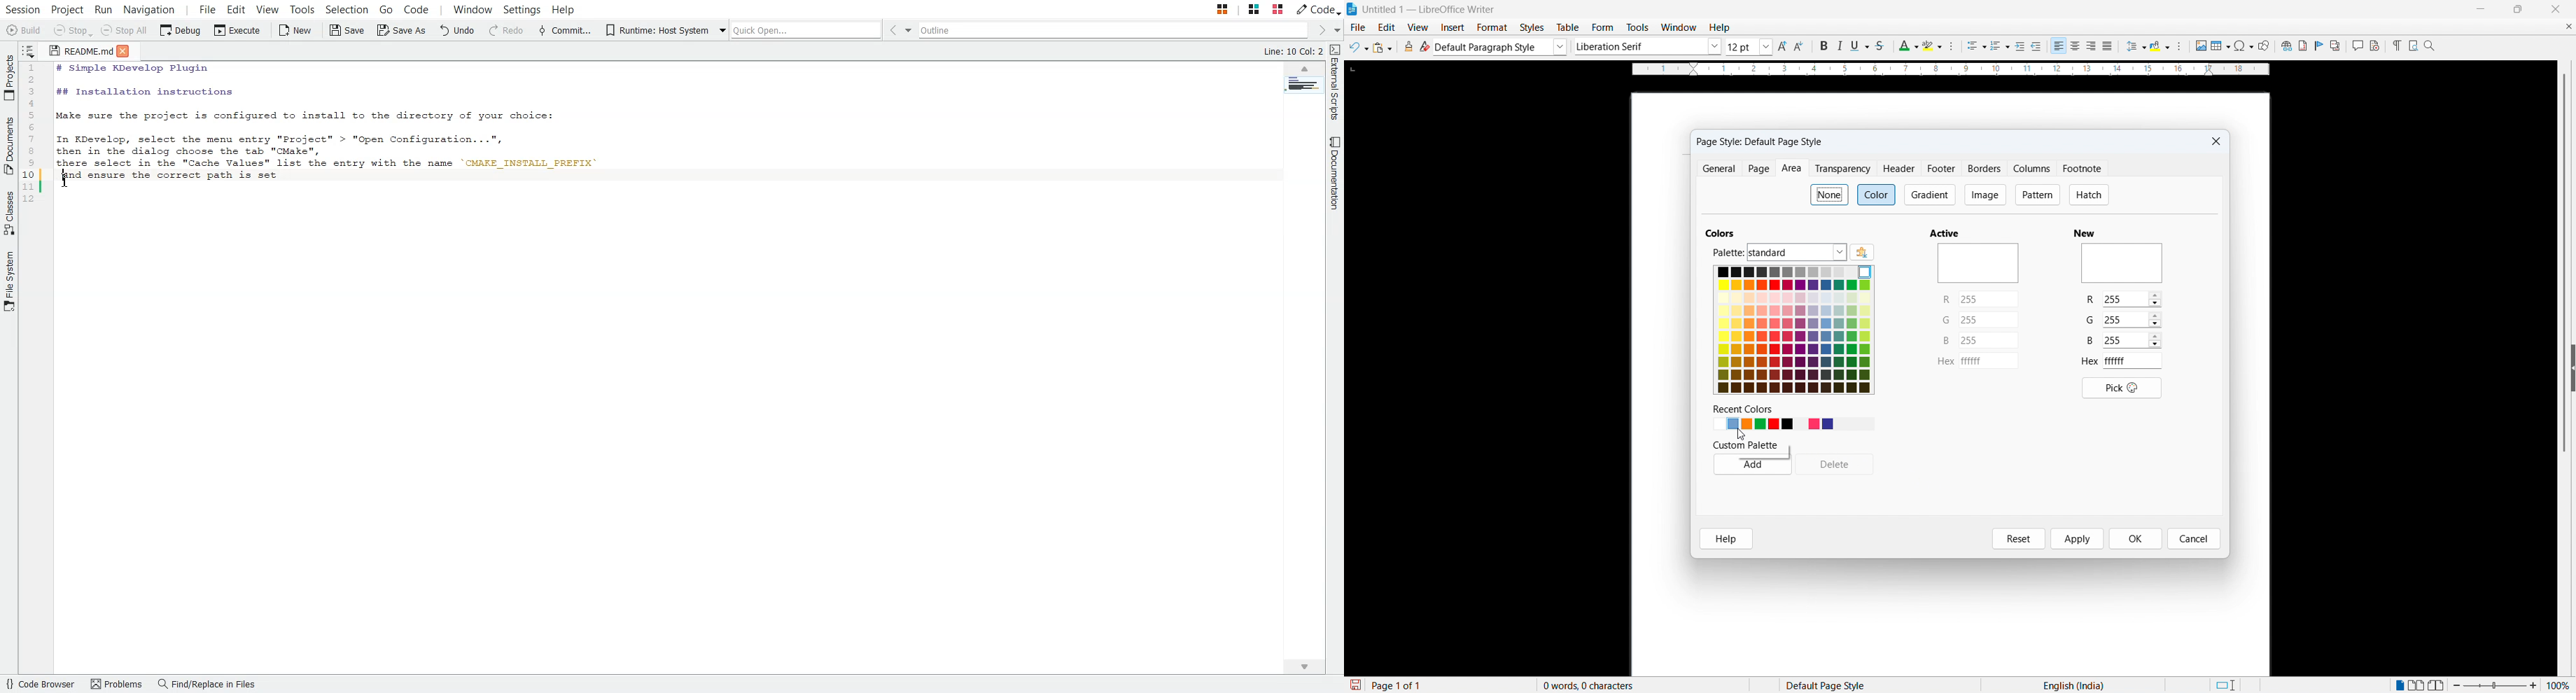 The width and height of the screenshot is (2576, 700). What do you see at coordinates (1988, 299) in the screenshot?
I see `set R` at bounding box center [1988, 299].